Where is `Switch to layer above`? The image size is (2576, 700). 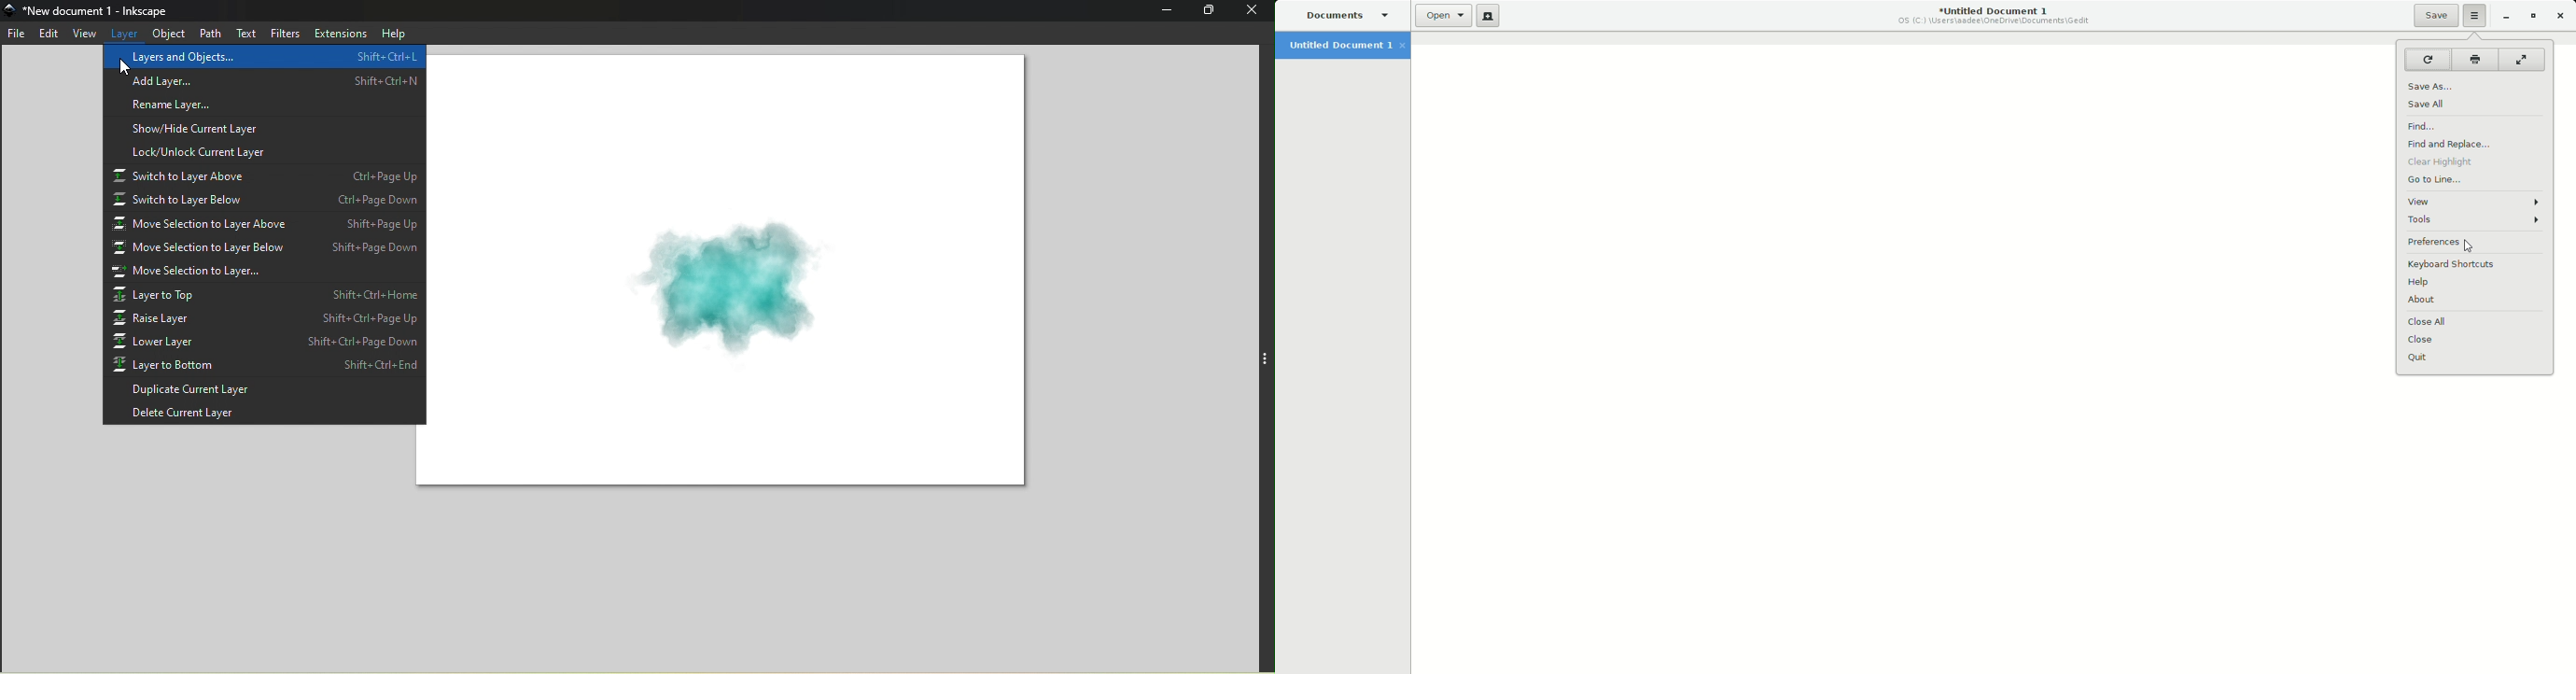
Switch to layer above is located at coordinates (265, 176).